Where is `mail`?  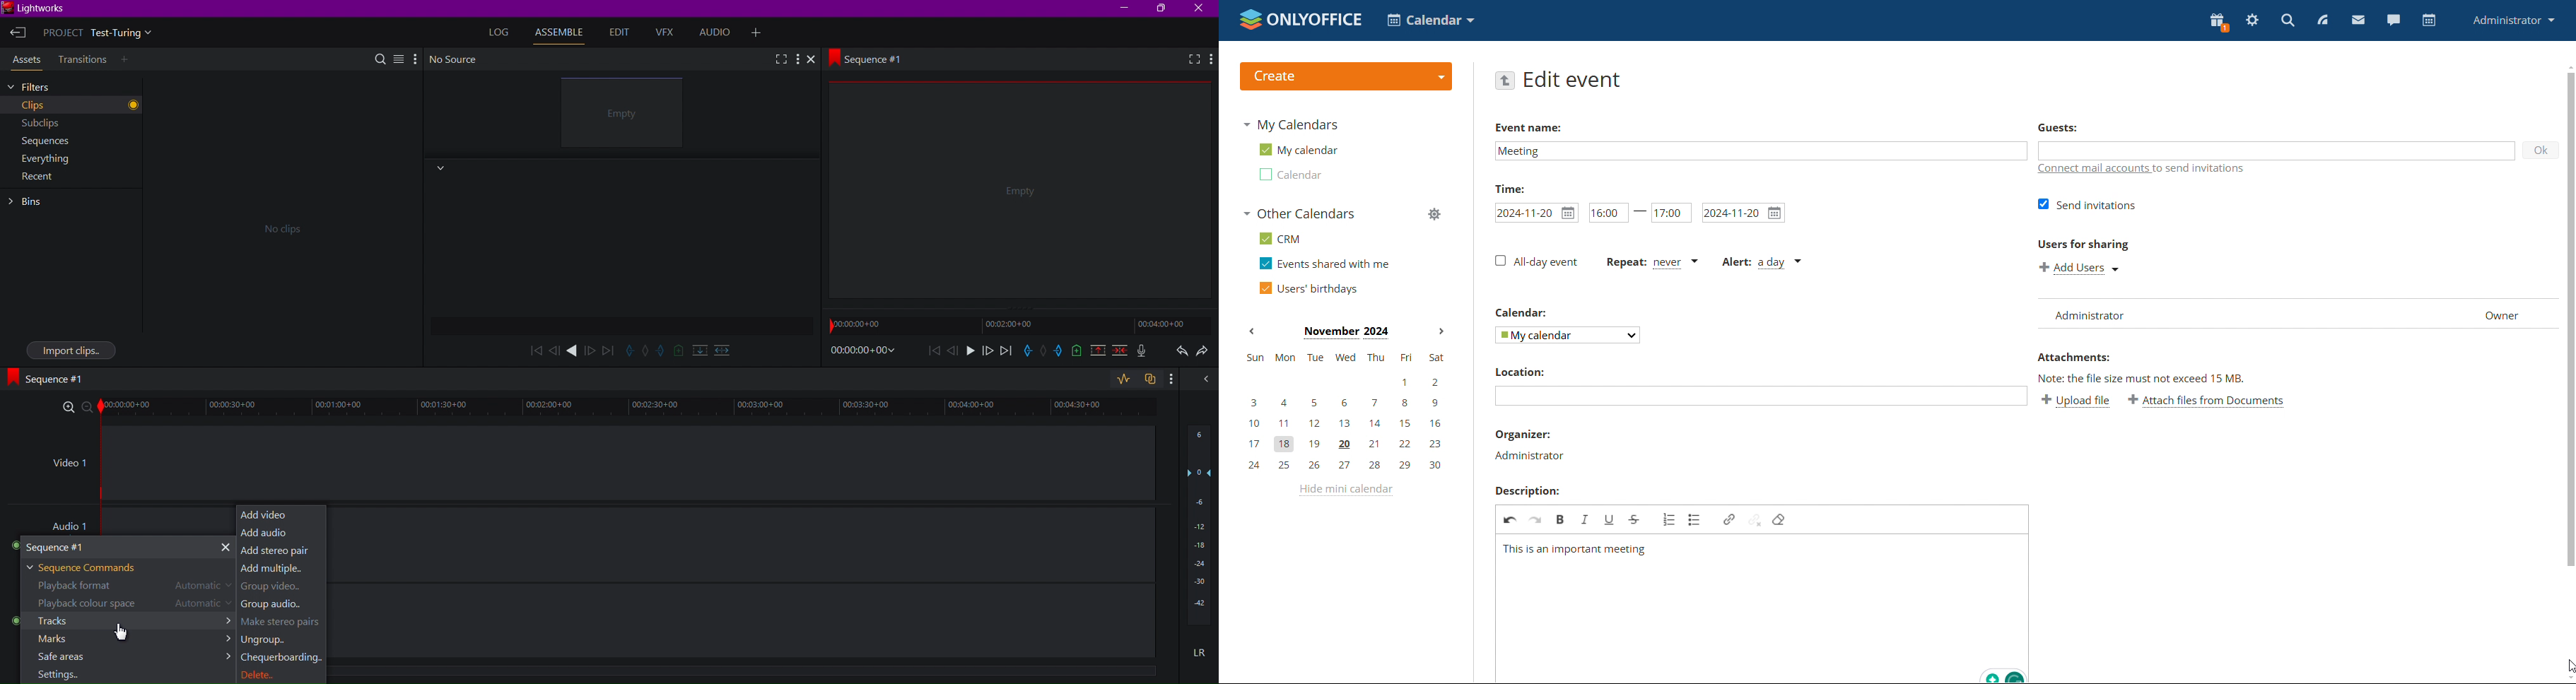
mail is located at coordinates (2358, 20).